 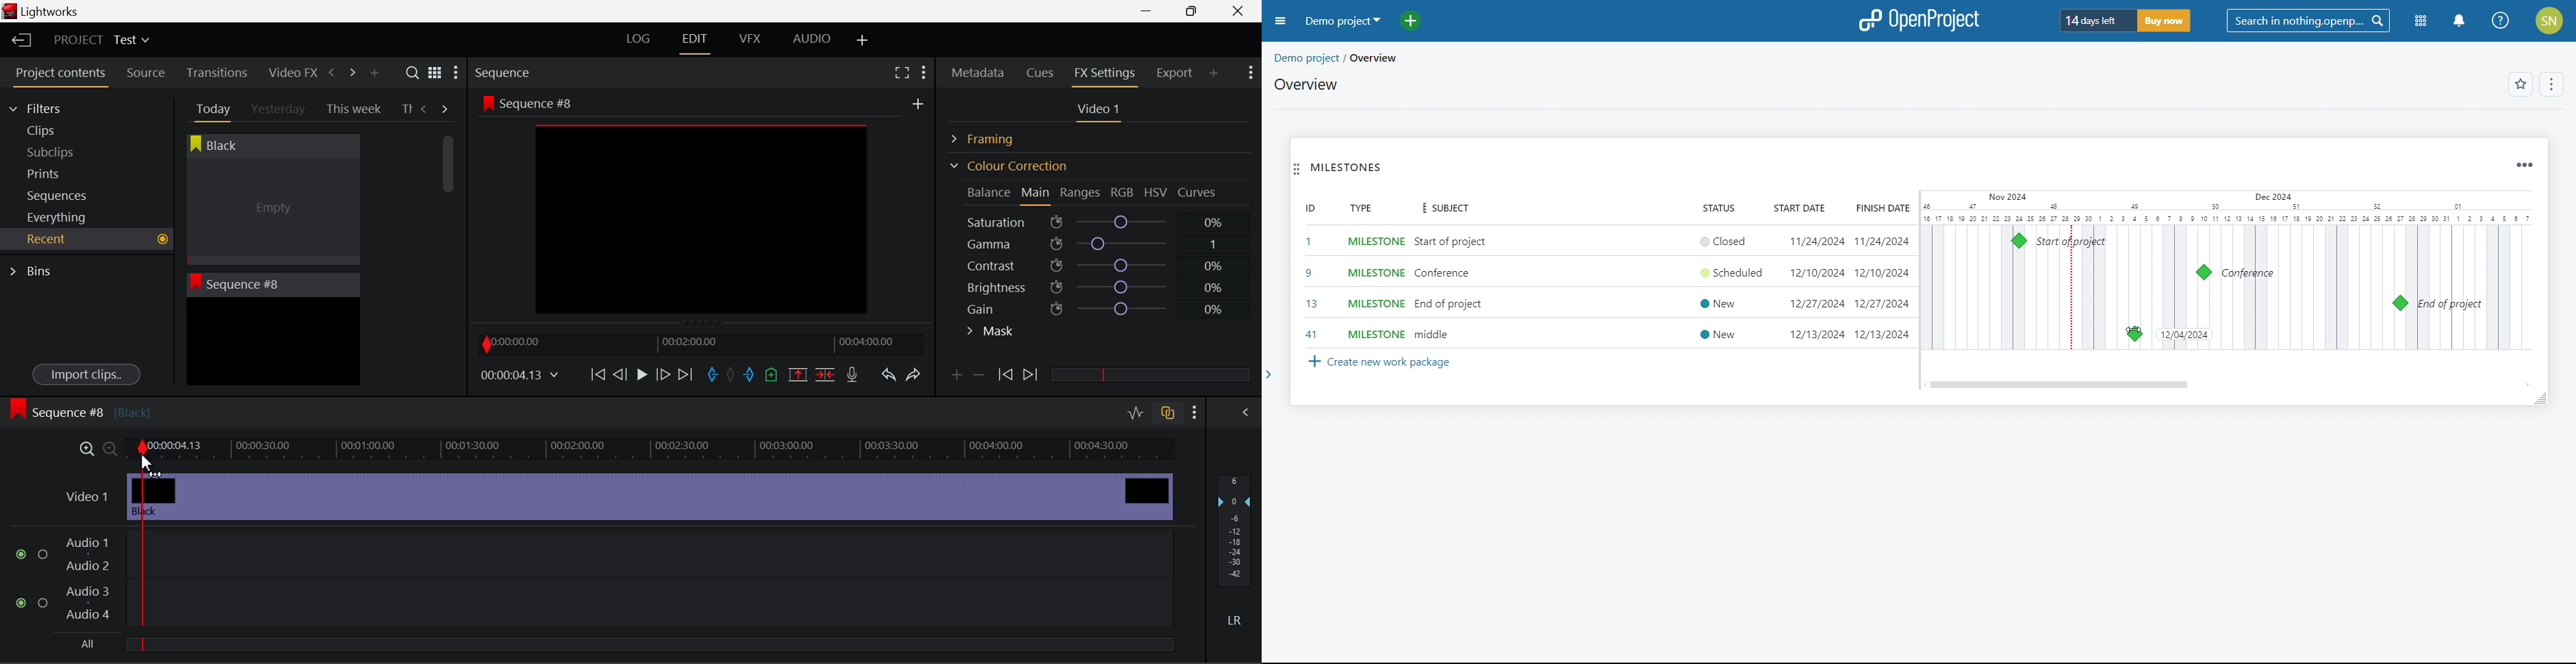 What do you see at coordinates (980, 70) in the screenshot?
I see `Metadata Panel` at bounding box center [980, 70].